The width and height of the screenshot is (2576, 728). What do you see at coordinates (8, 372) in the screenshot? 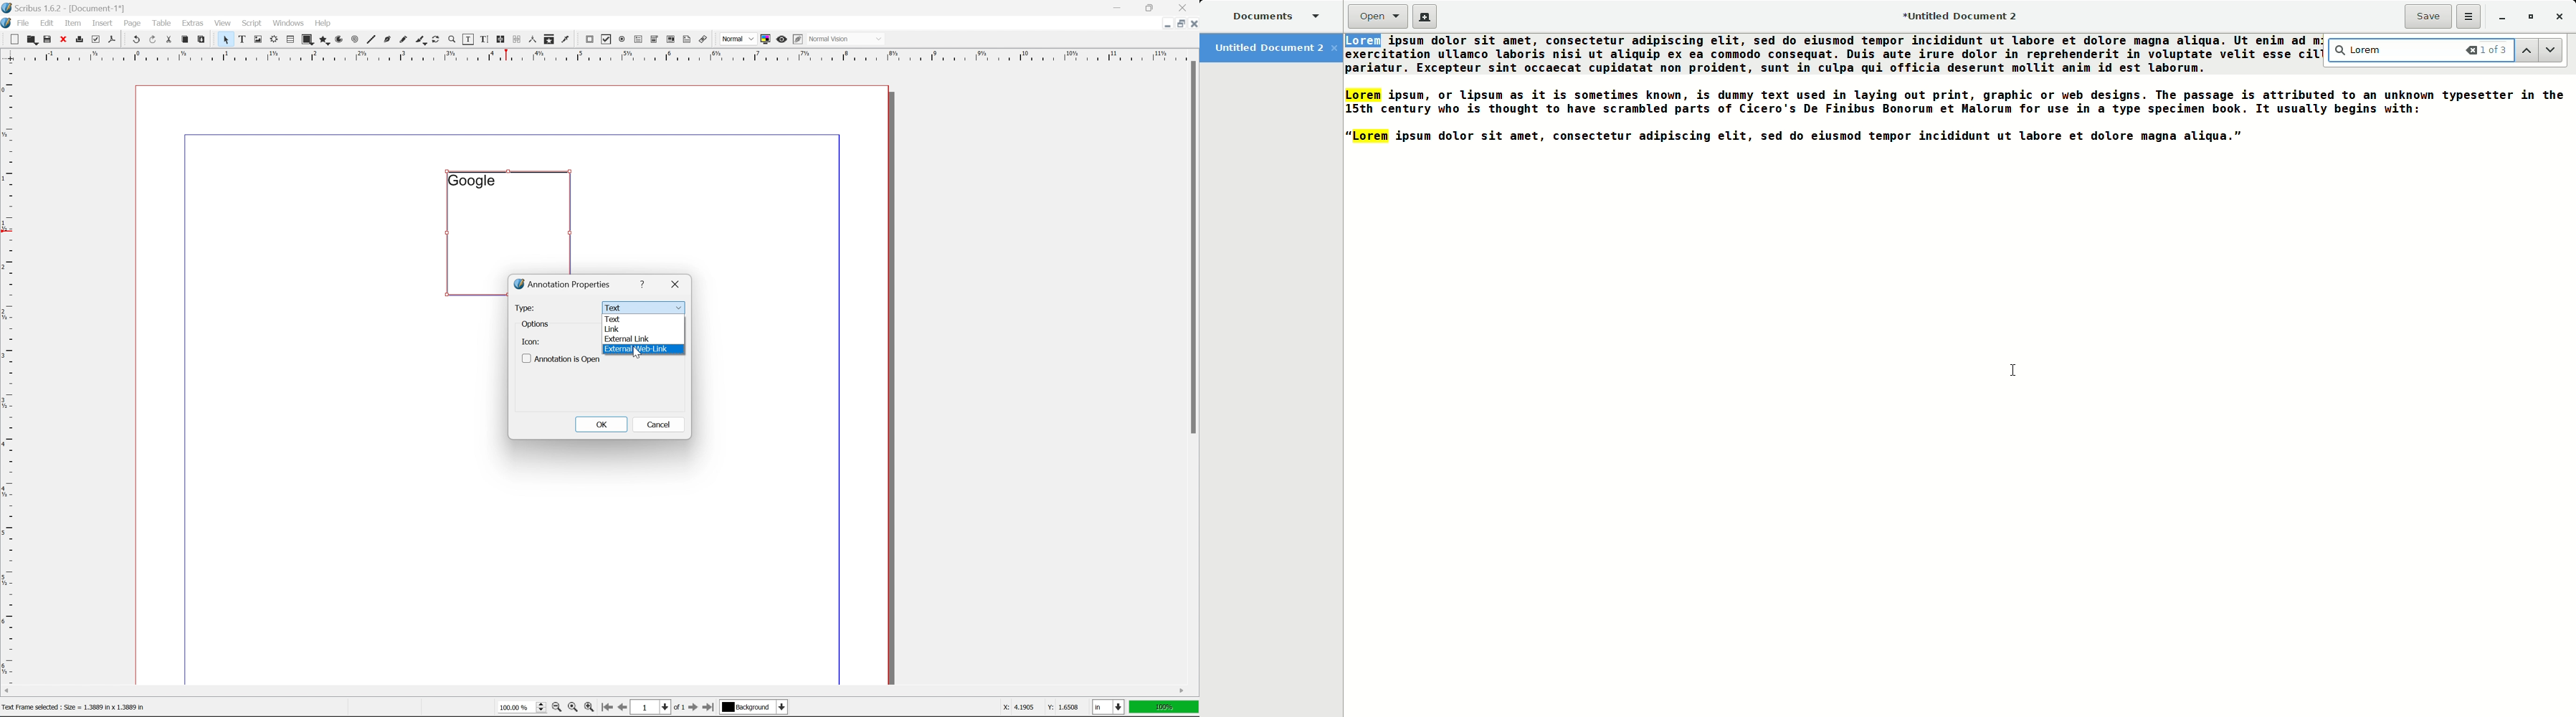
I see `ruler` at bounding box center [8, 372].